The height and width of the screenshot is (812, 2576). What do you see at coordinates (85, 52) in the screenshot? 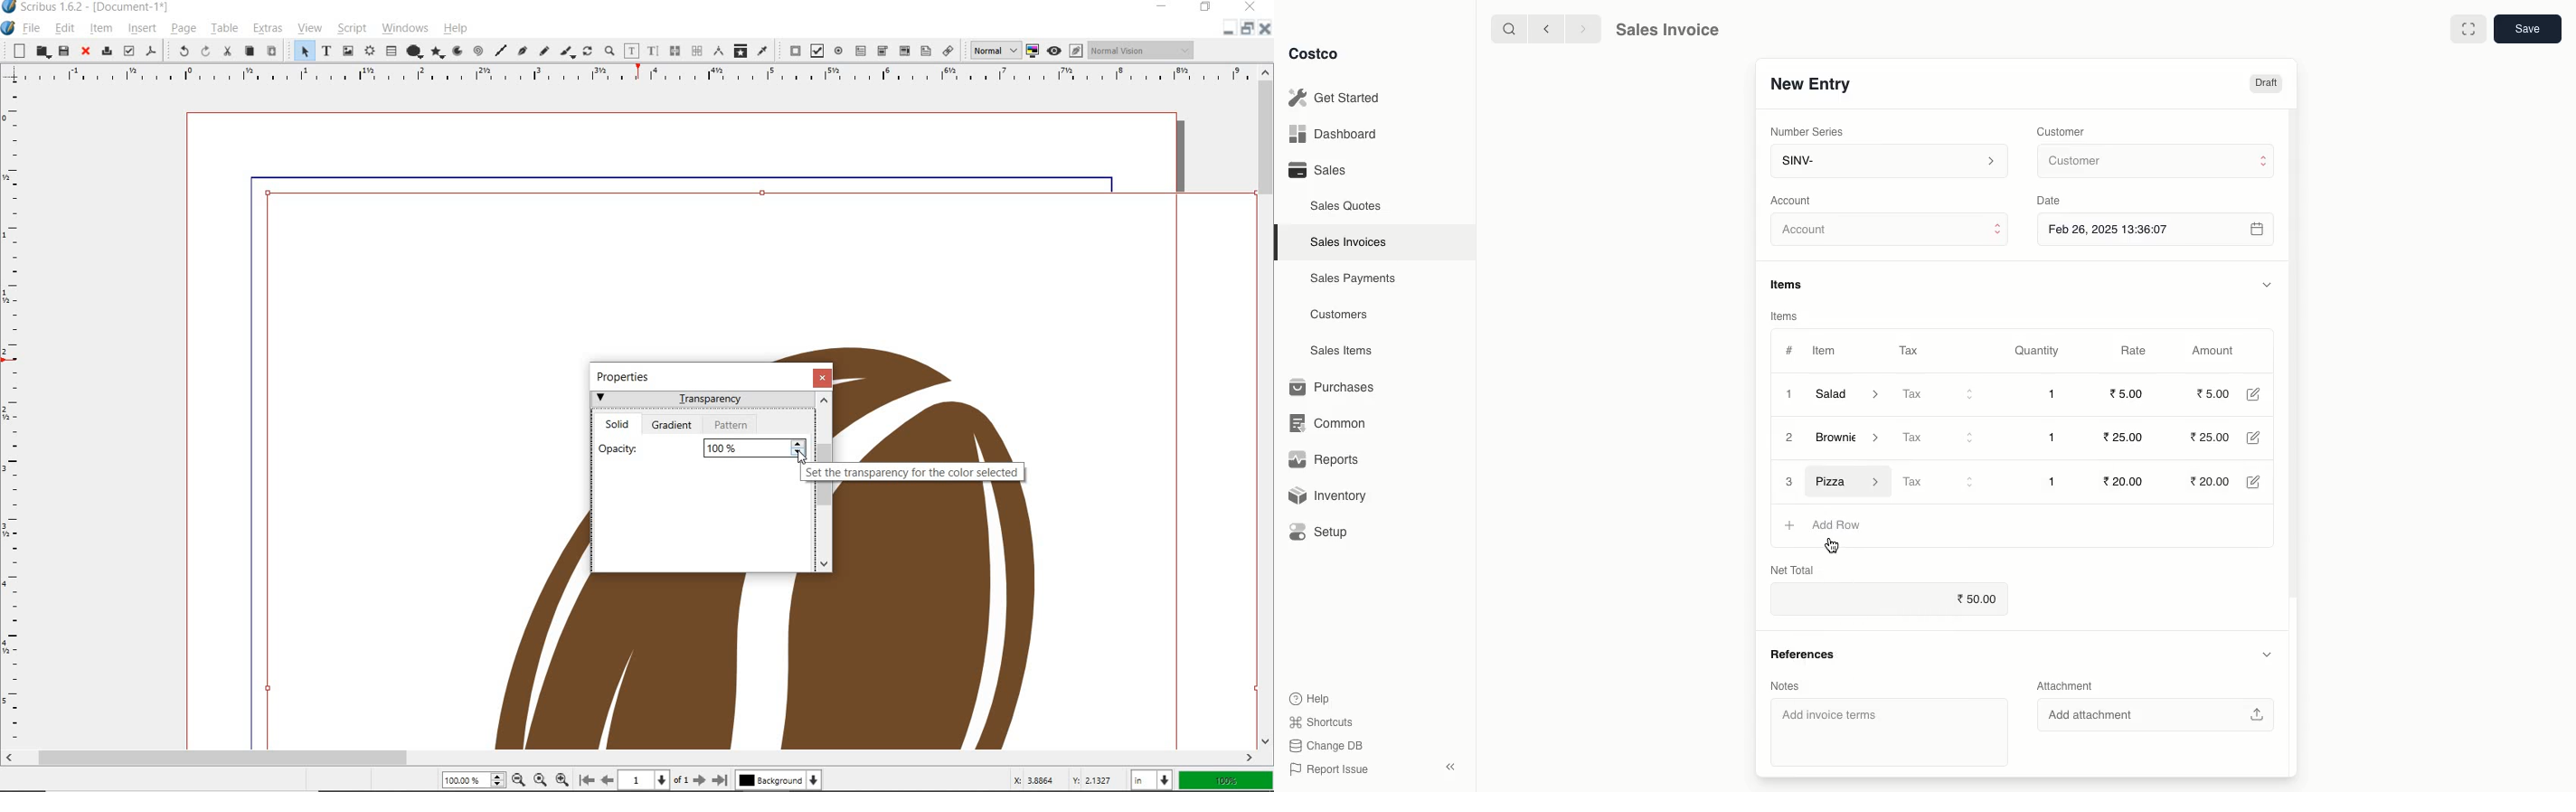
I see `close` at bounding box center [85, 52].